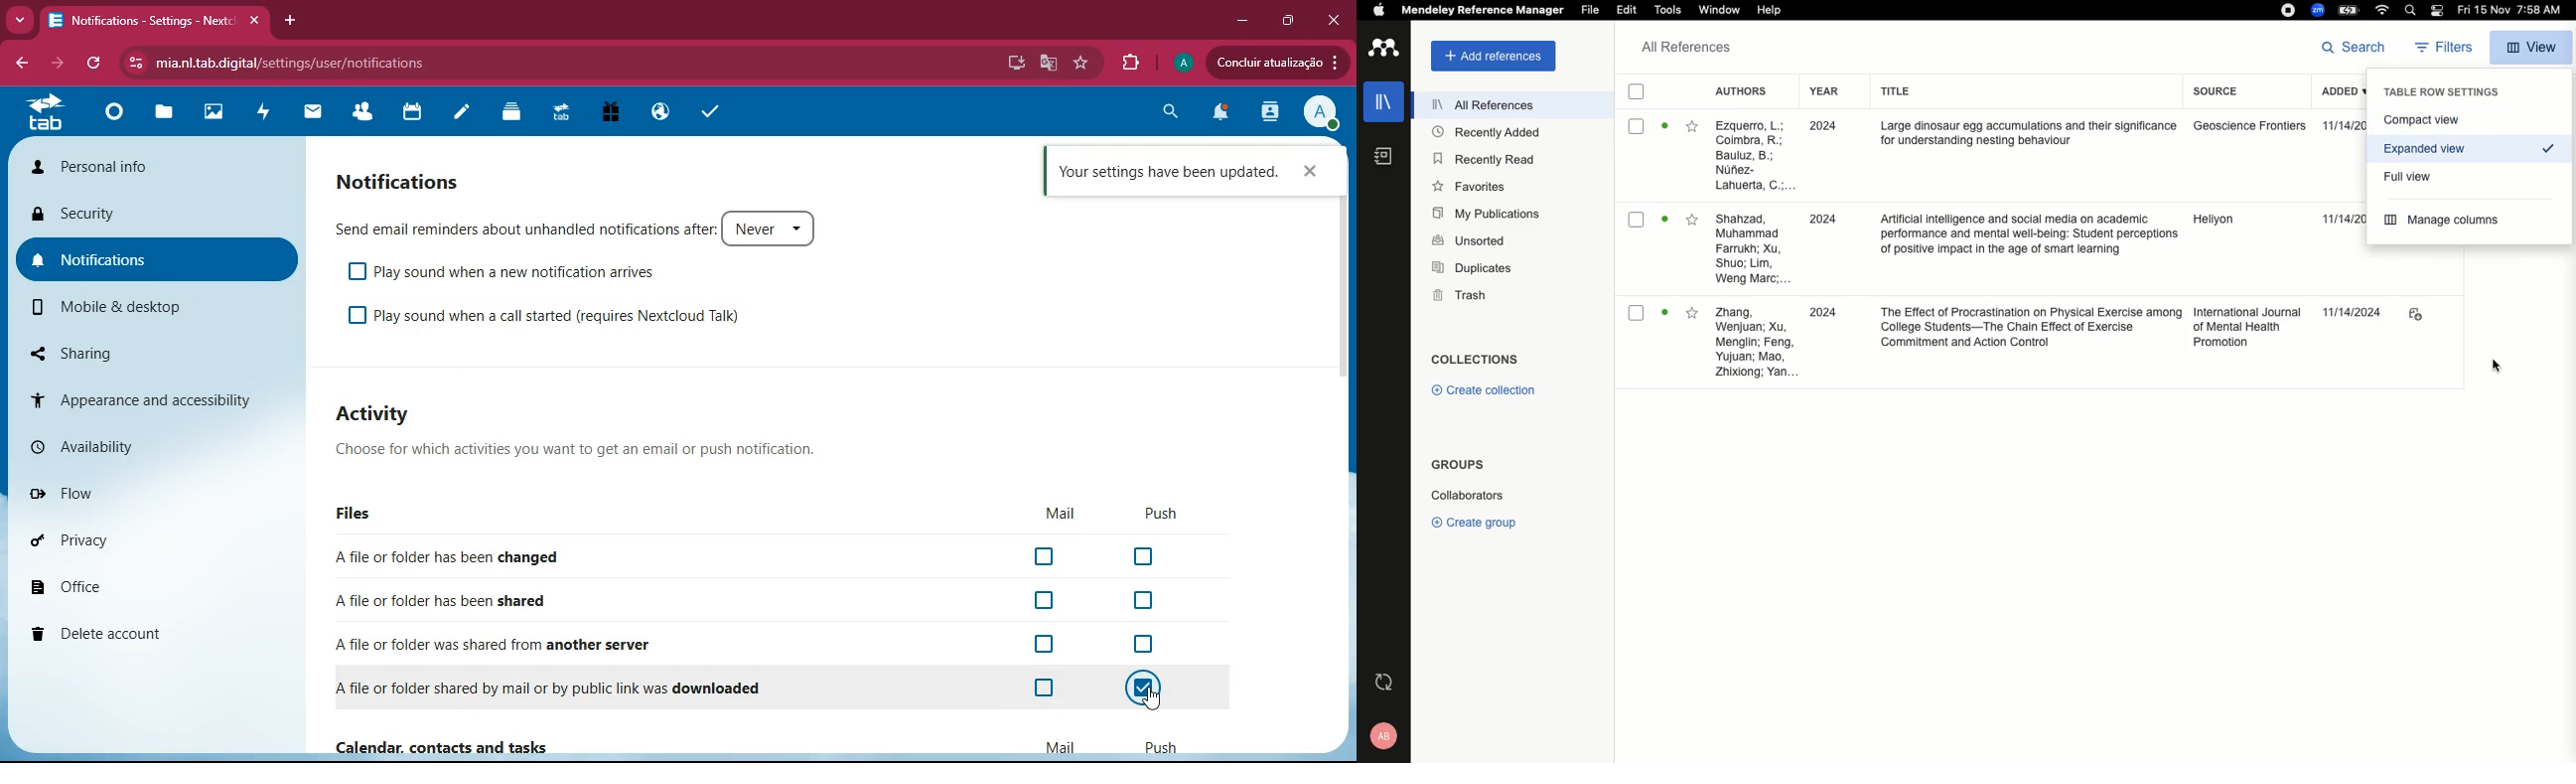 Image resolution: width=2576 pixels, height=784 pixels. What do you see at coordinates (1183, 65) in the screenshot?
I see `profile` at bounding box center [1183, 65].